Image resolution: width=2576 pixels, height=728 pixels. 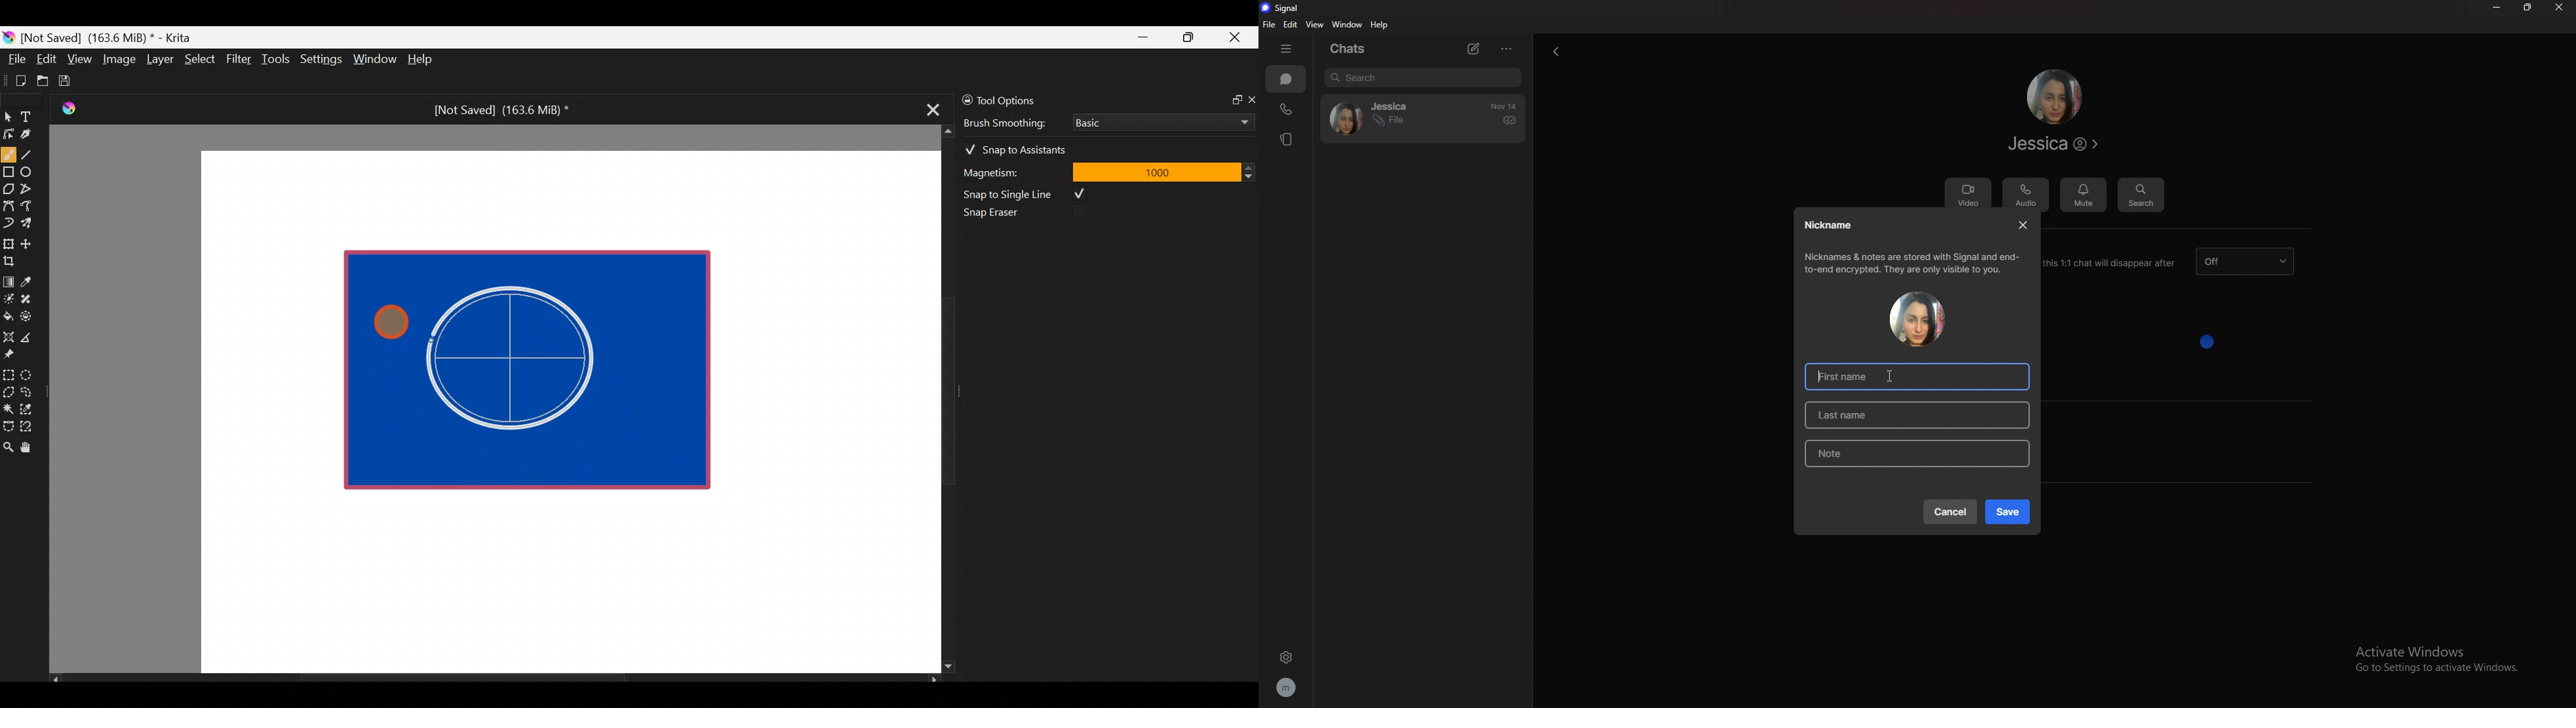 I want to click on minimize, so click(x=2496, y=8).